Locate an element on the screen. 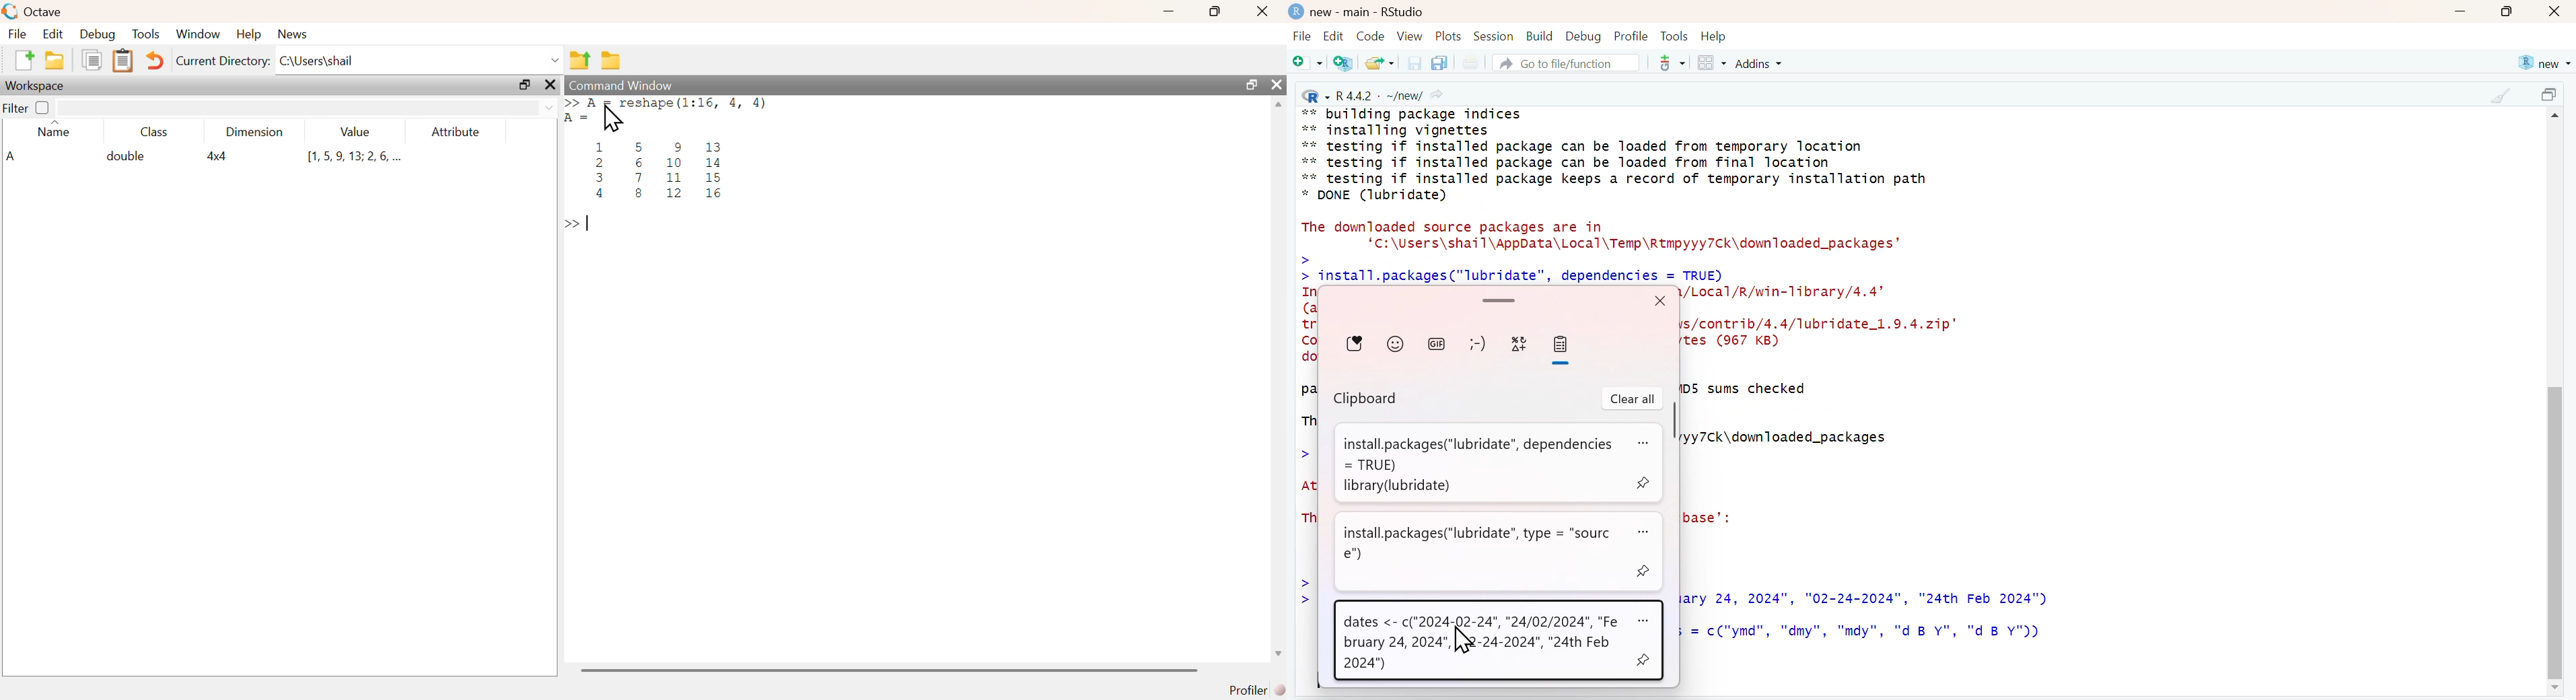 This screenshot has width=2576, height=700. Create a project is located at coordinates (1345, 63).